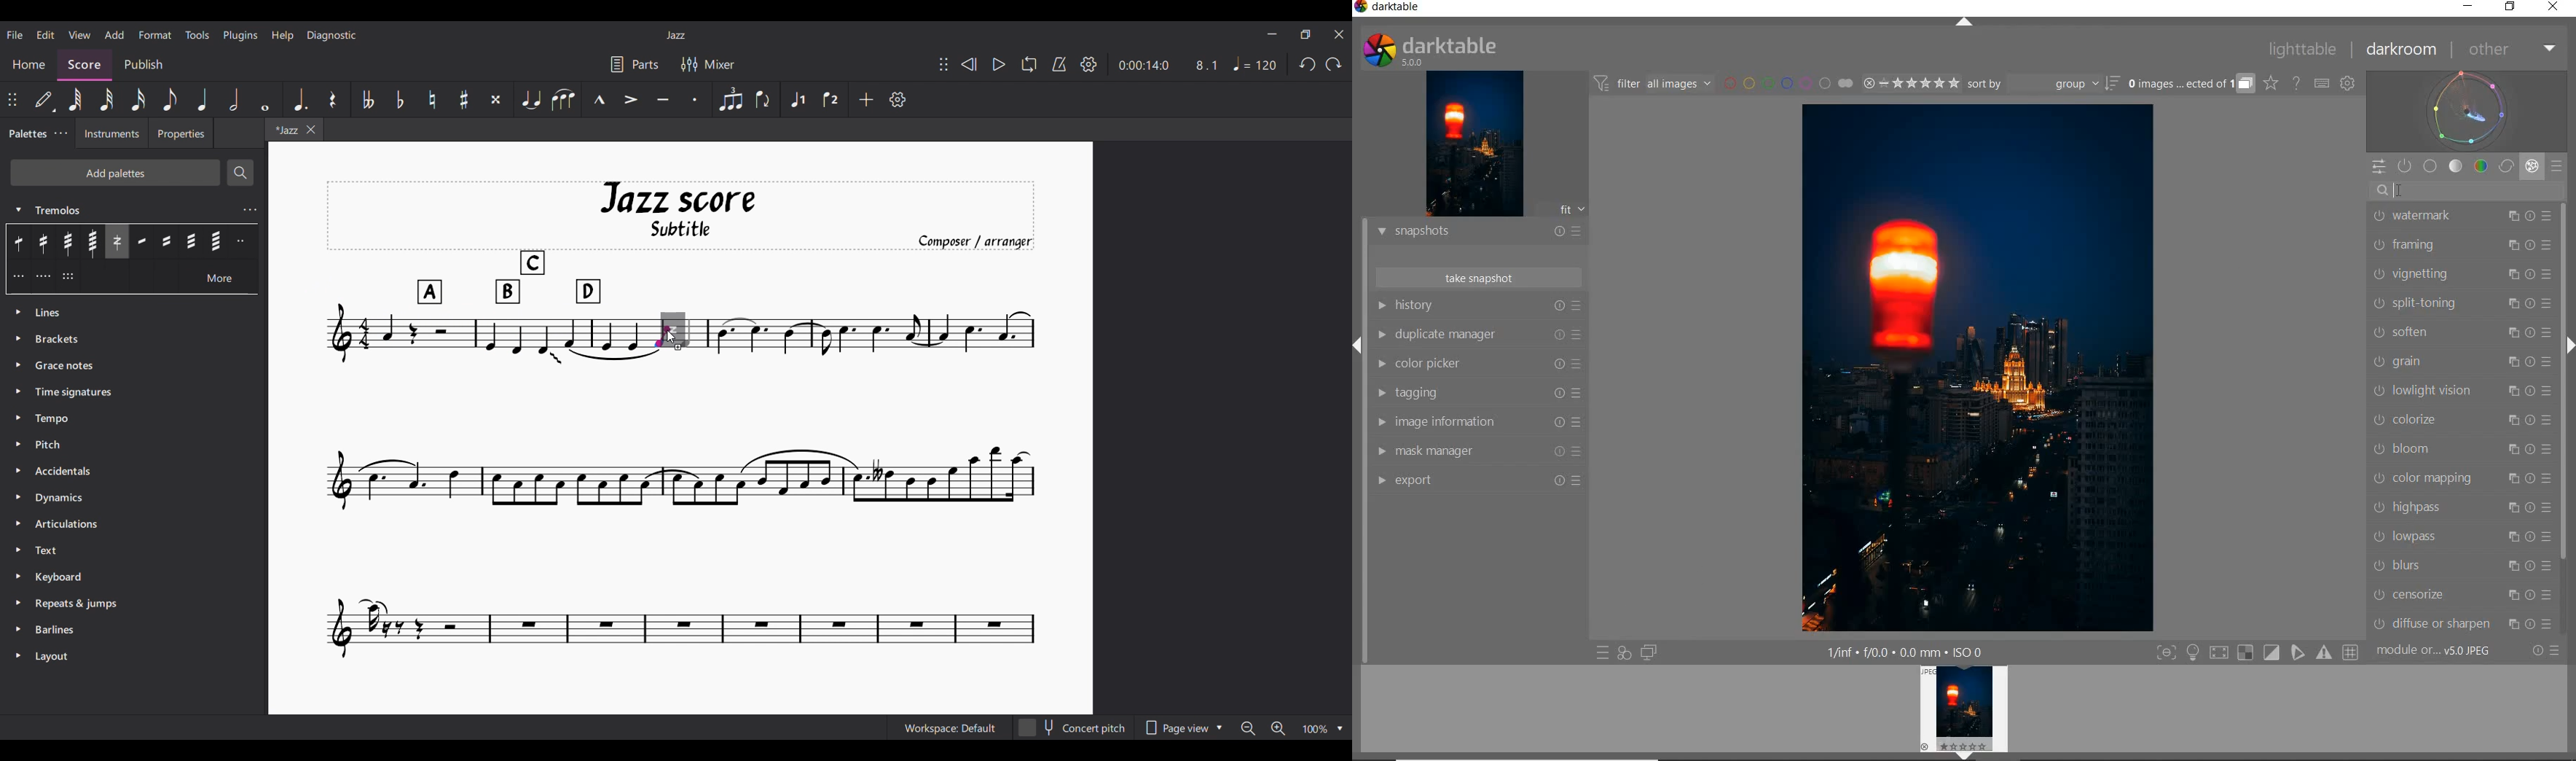 Image resolution: width=2576 pixels, height=784 pixels. Describe the element at coordinates (676, 35) in the screenshot. I see `Jazz` at that location.